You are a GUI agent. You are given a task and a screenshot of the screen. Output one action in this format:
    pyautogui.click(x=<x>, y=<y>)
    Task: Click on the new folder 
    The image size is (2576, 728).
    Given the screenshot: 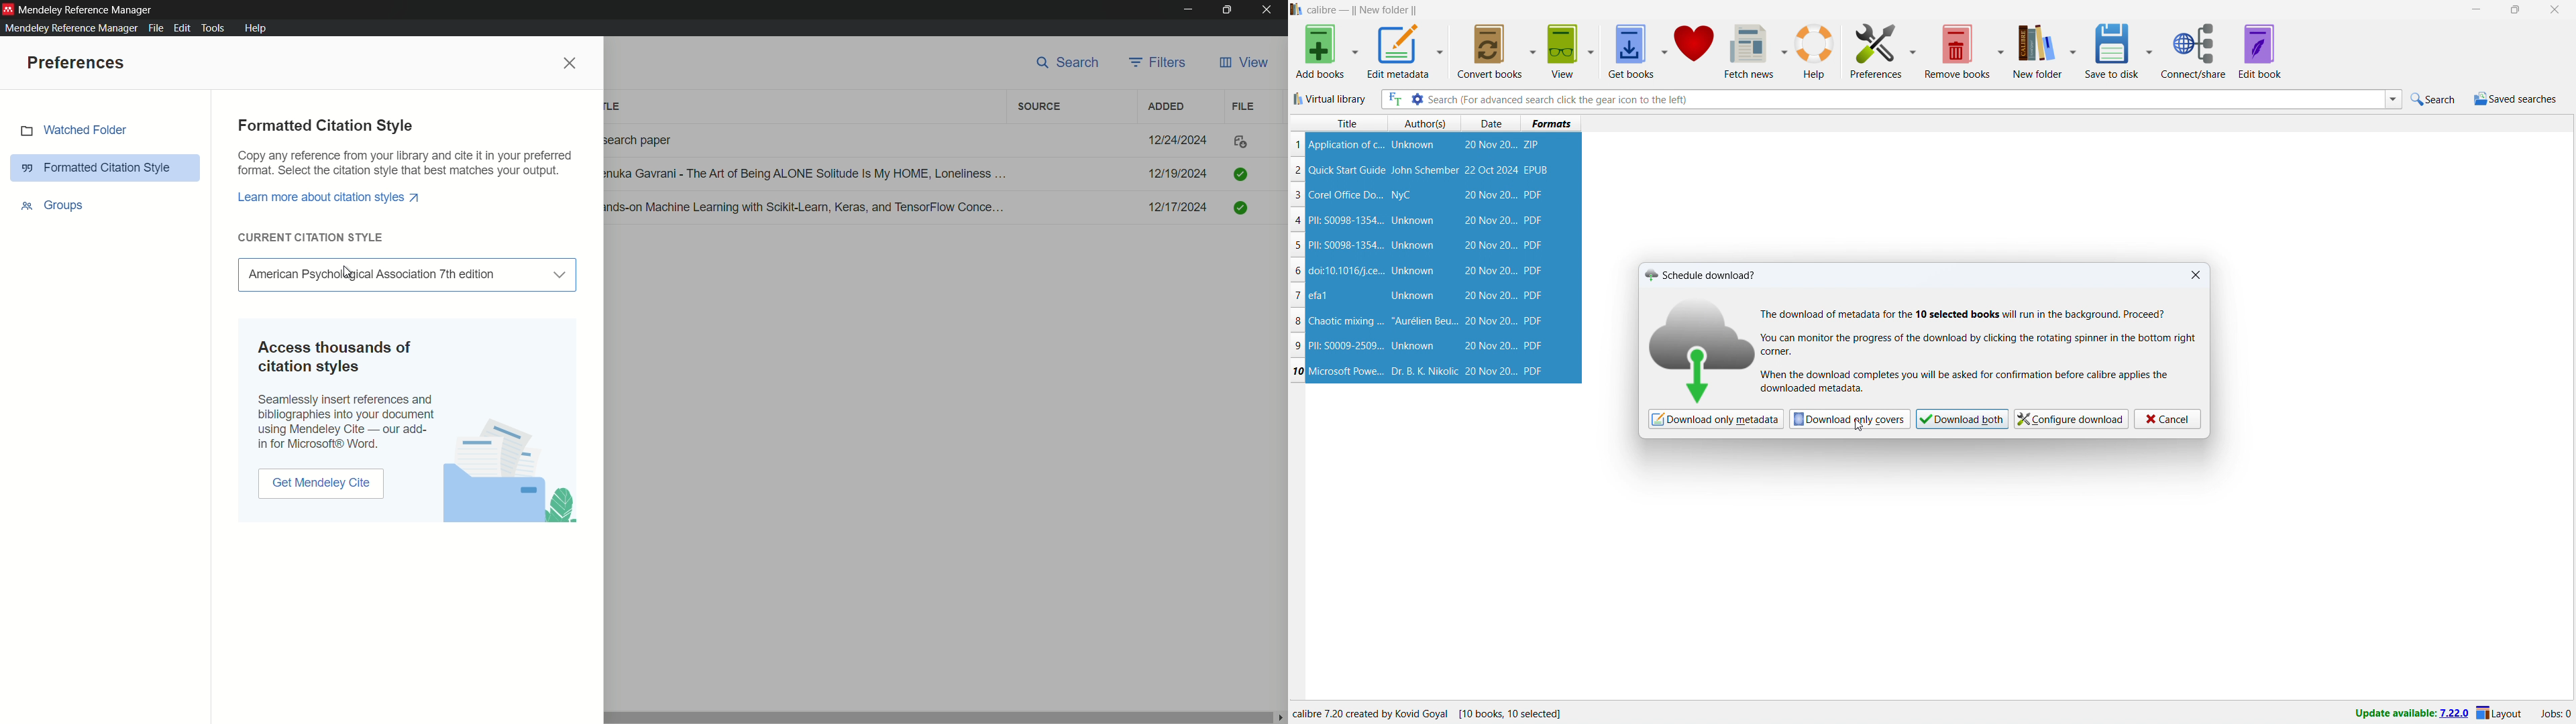 What is the action you would take?
    pyautogui.click(x=2038, y=50)
    